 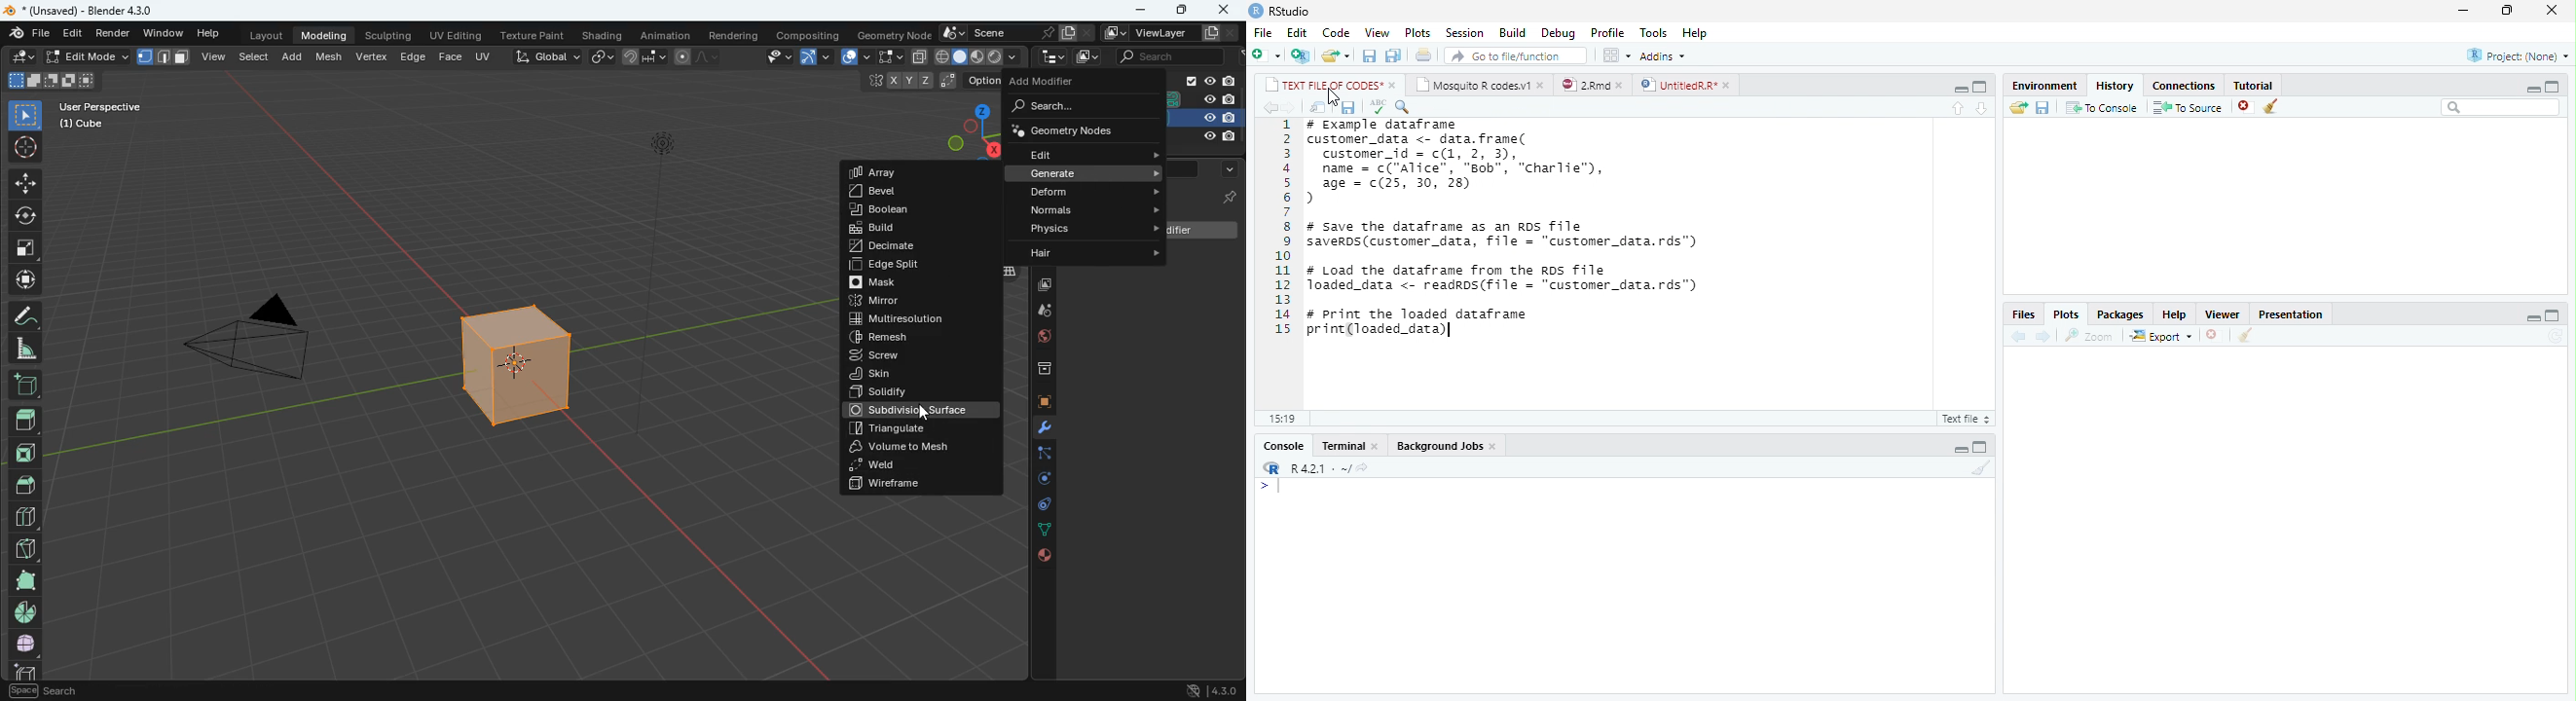 I want to click on Help, so click(x=2174, y=315).